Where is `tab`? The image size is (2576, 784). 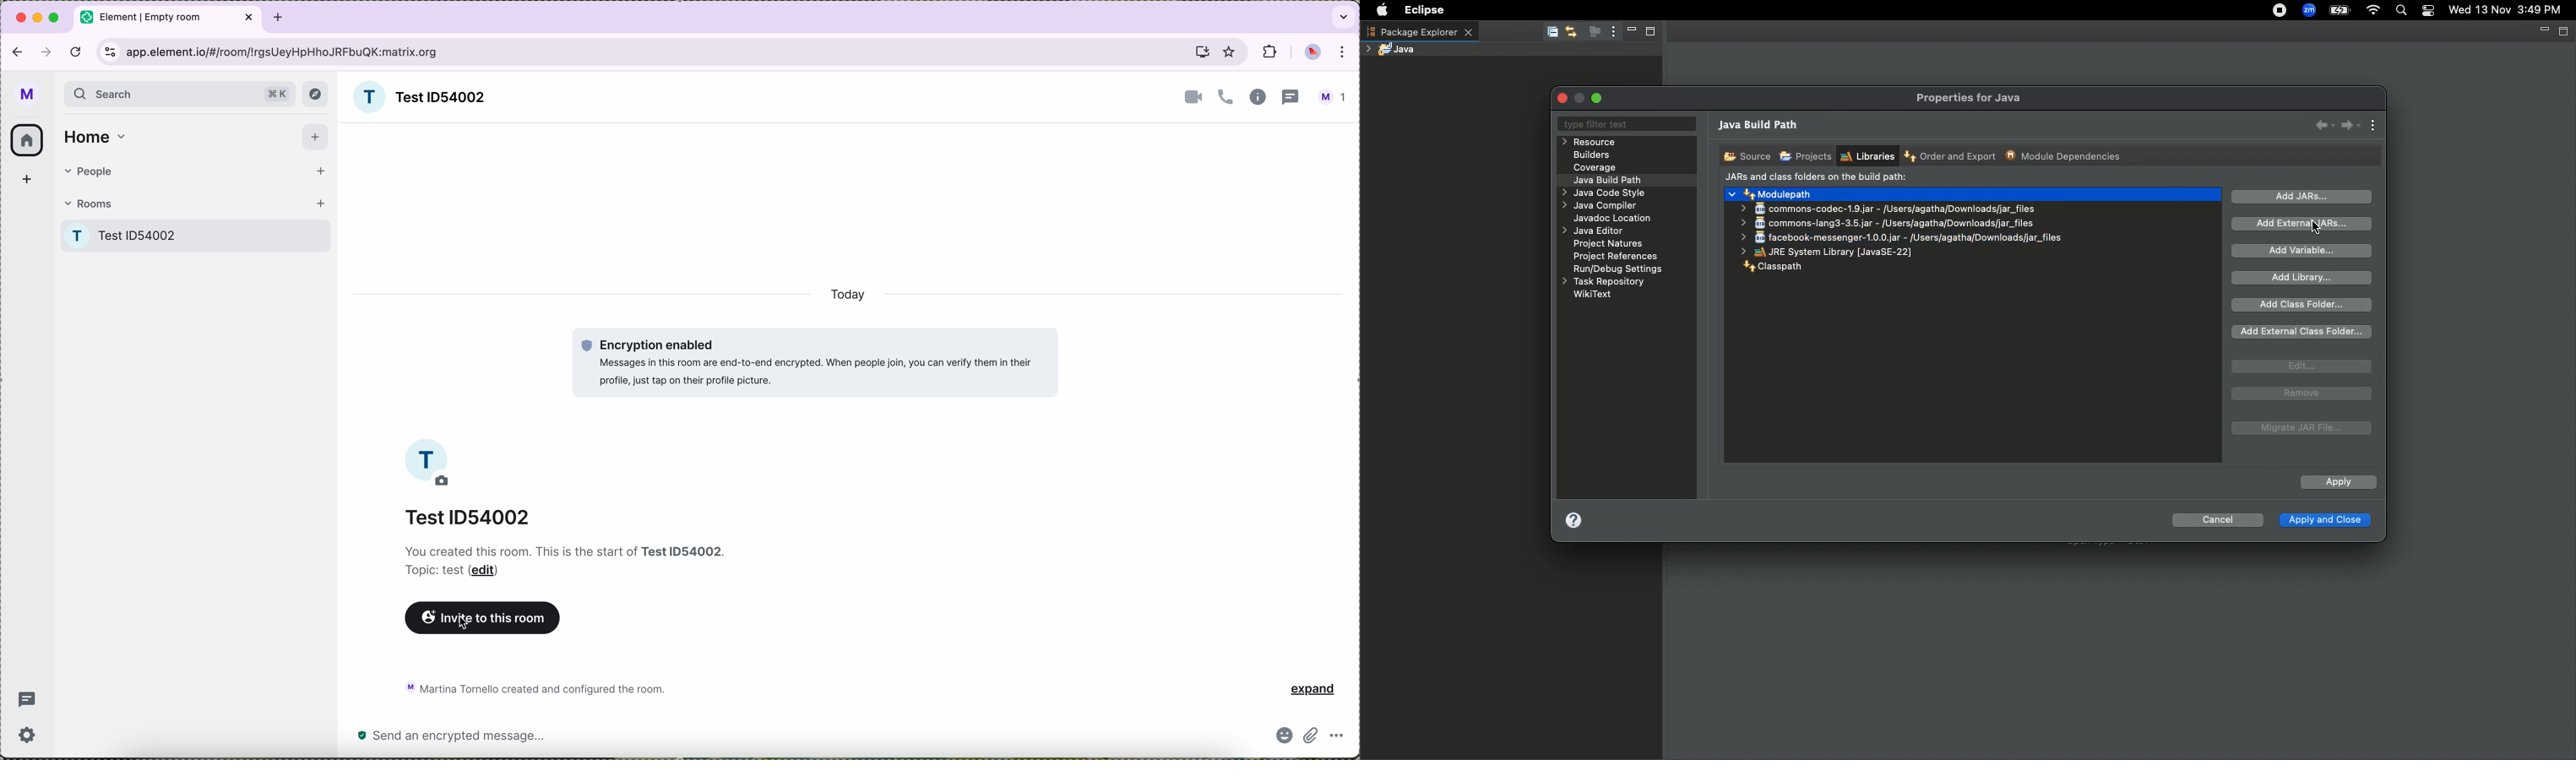 tab is located at coordinates (169, 17).